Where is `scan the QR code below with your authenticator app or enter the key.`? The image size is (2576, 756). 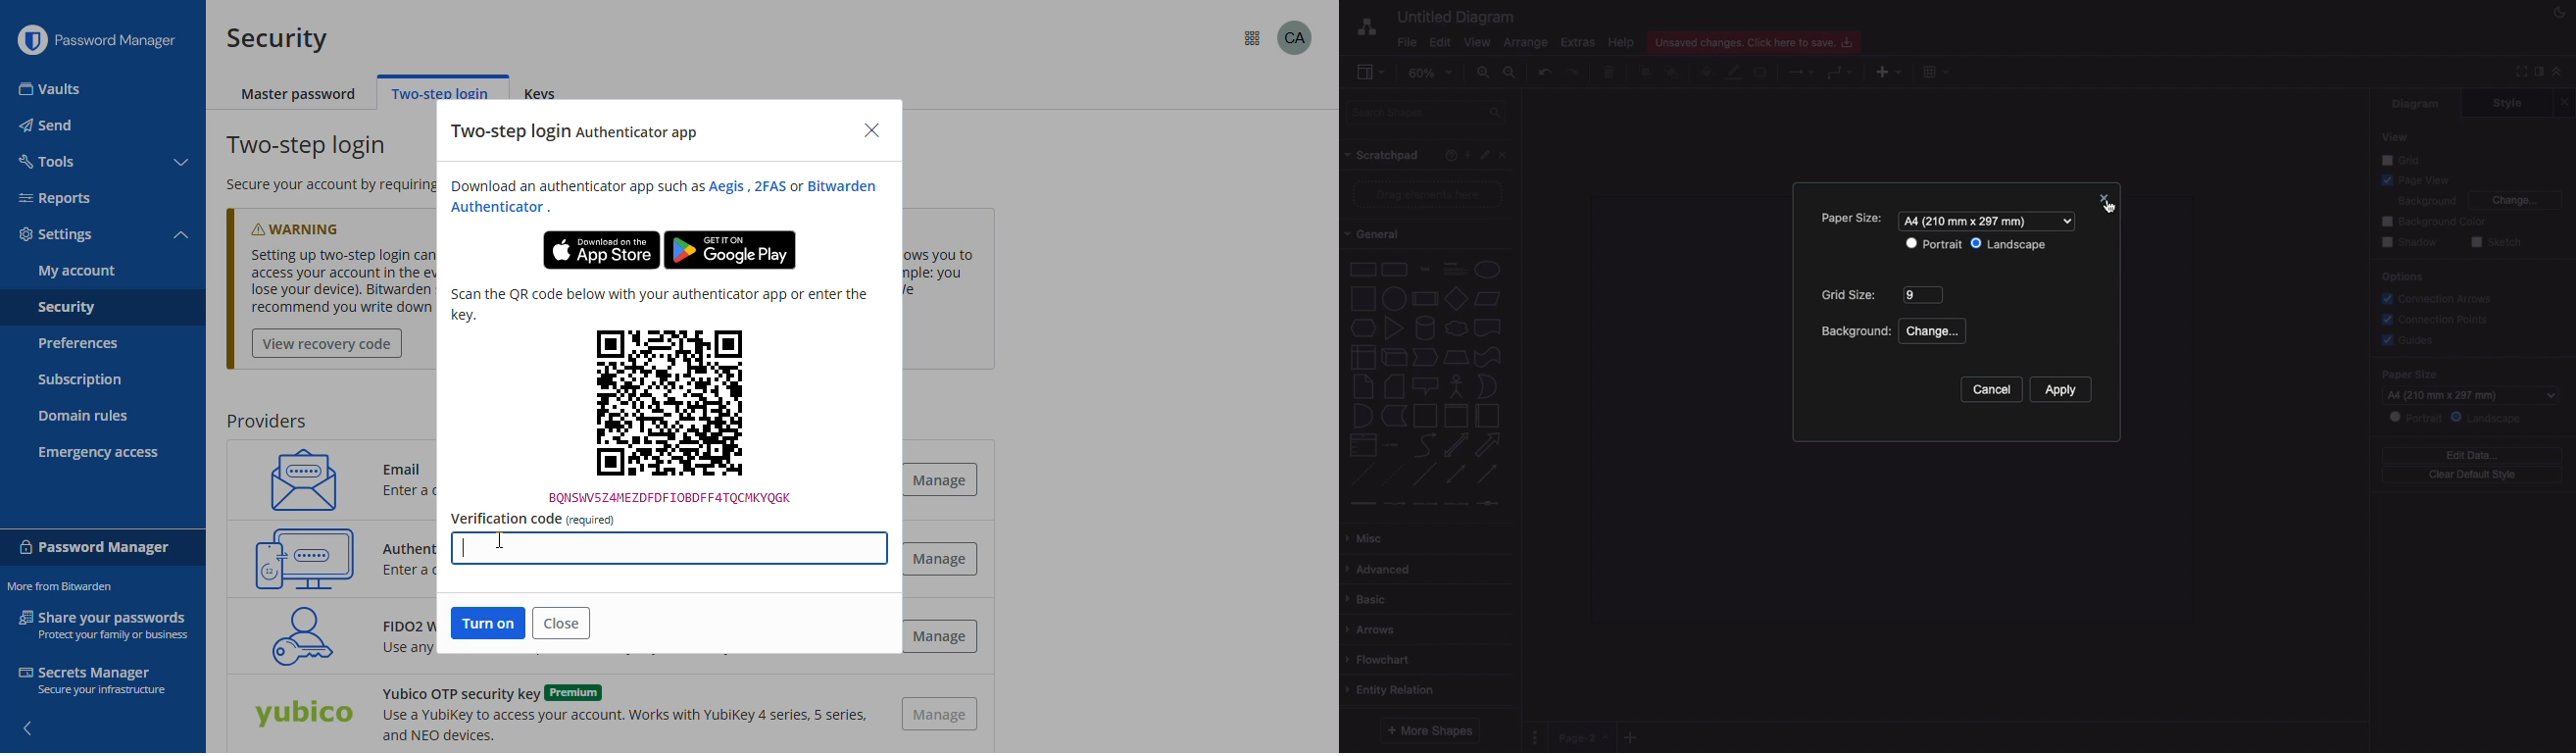 scan the QR code below with your authenticator app or enter the key. is located at coordinates (659, 304).